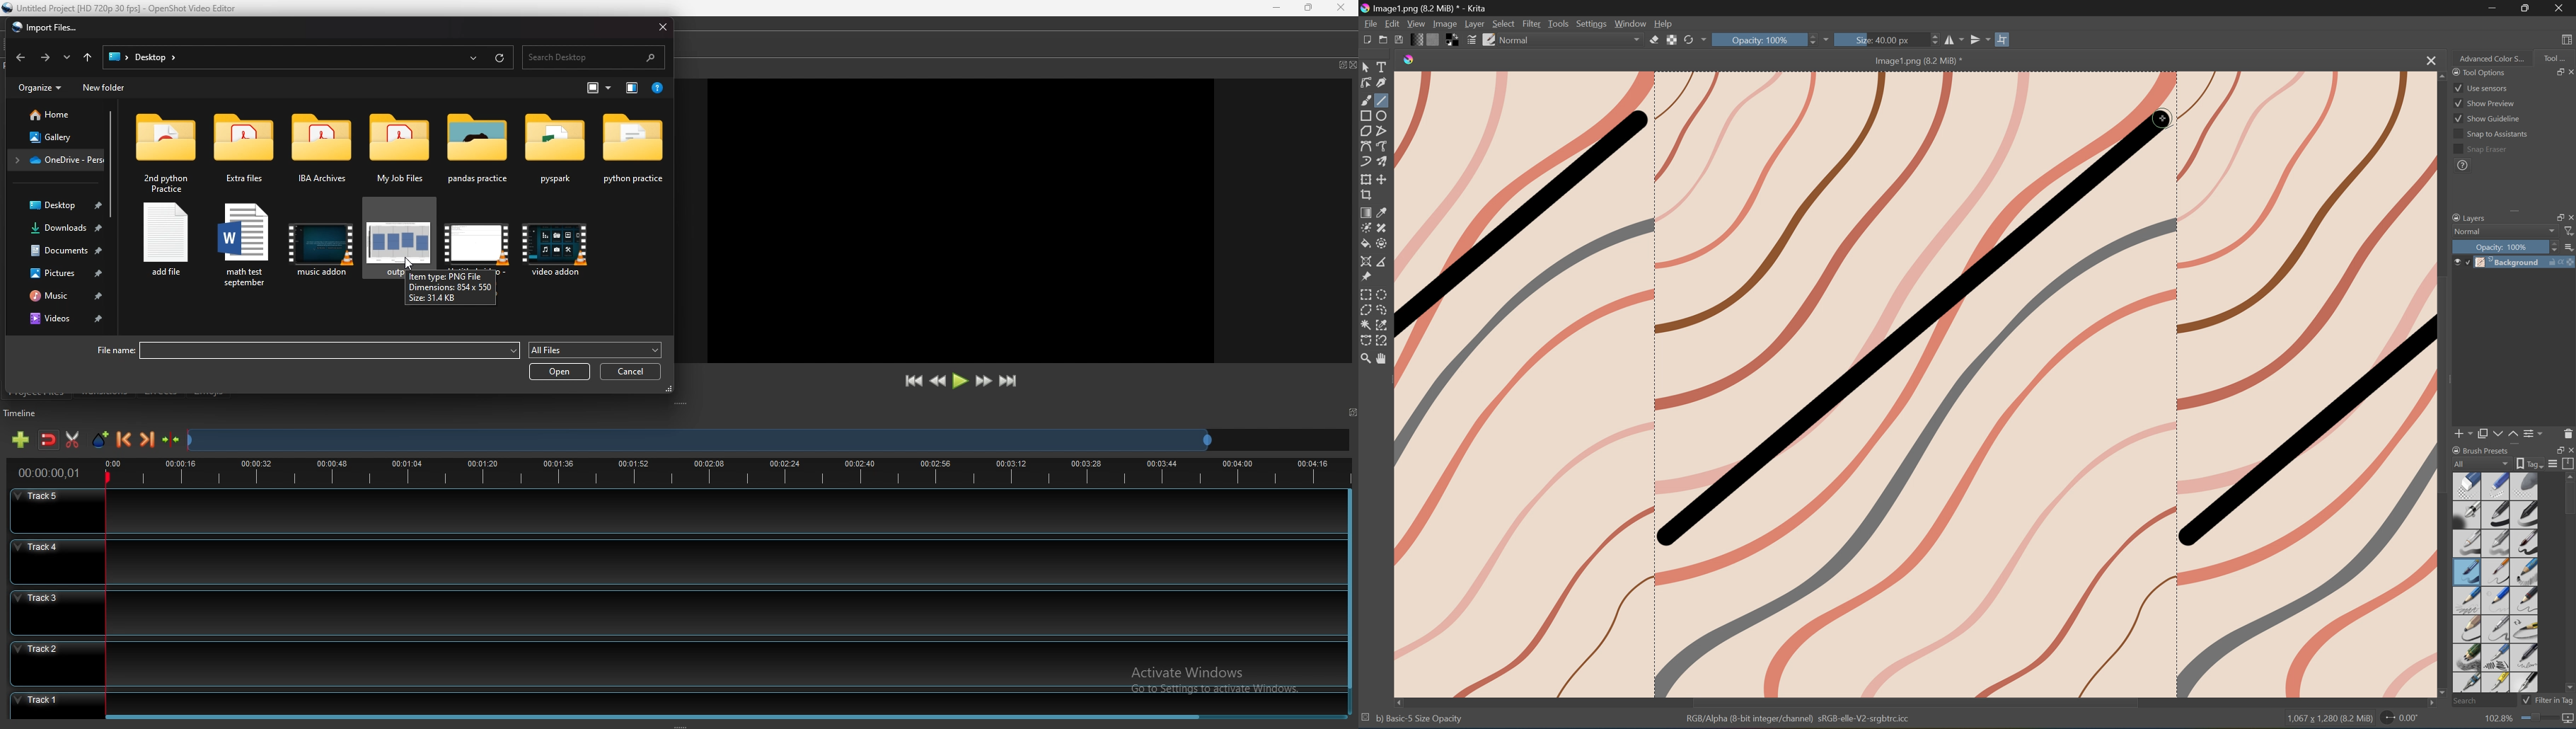  I want to click on Cursor, so click(2163, 119).